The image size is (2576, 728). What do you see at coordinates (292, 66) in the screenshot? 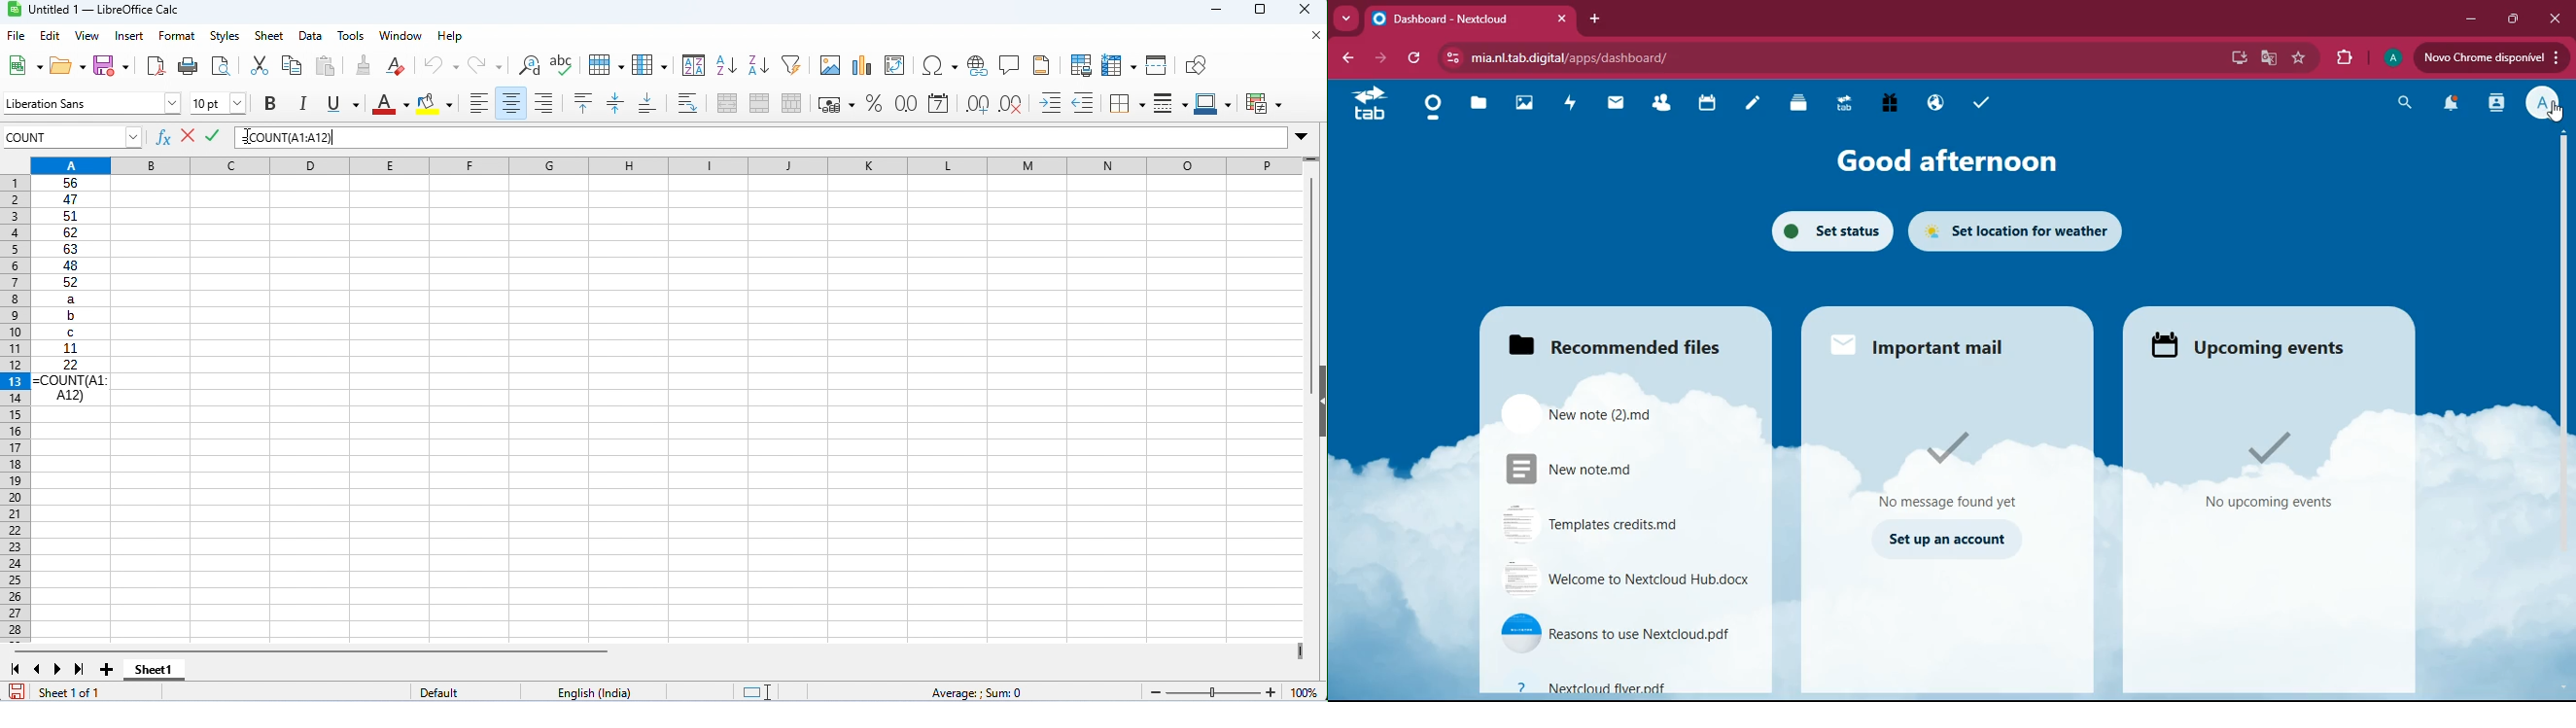
I see `copy` at bounding box center [292, 66].